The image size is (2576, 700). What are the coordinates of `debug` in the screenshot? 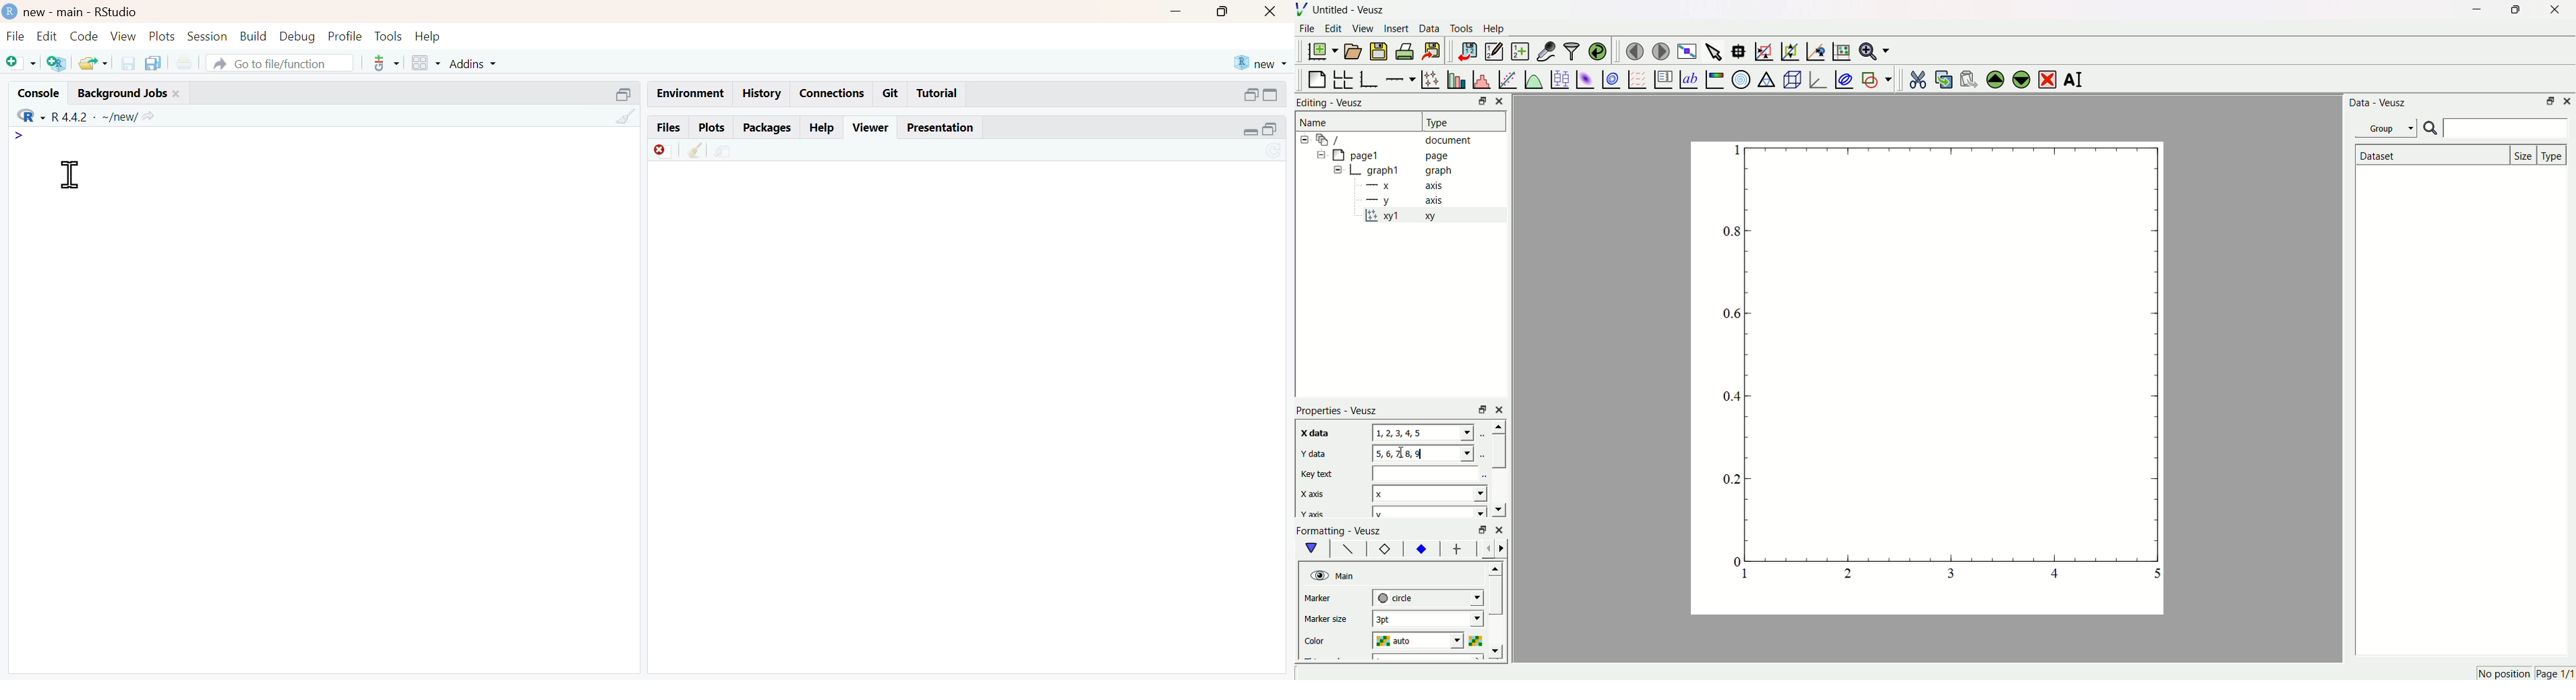 It's located at (298, 37).